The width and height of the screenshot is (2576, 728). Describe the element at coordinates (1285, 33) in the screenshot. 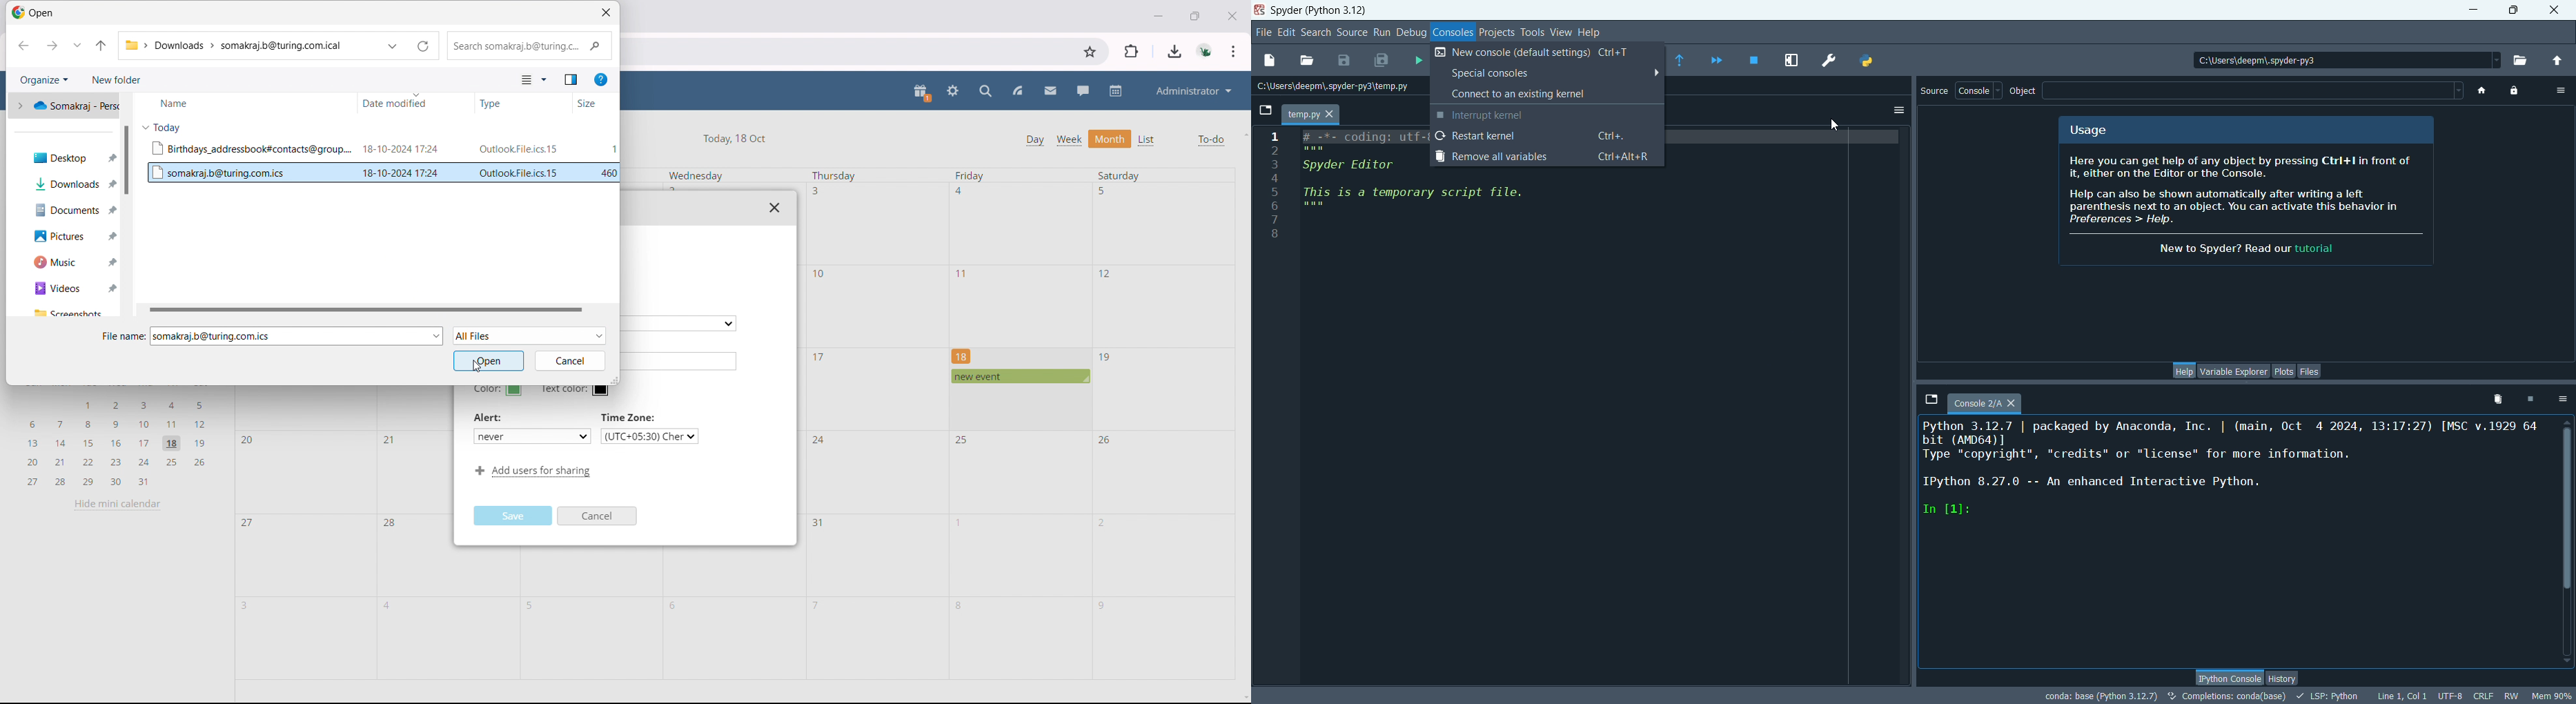

I see `edit` at that location.